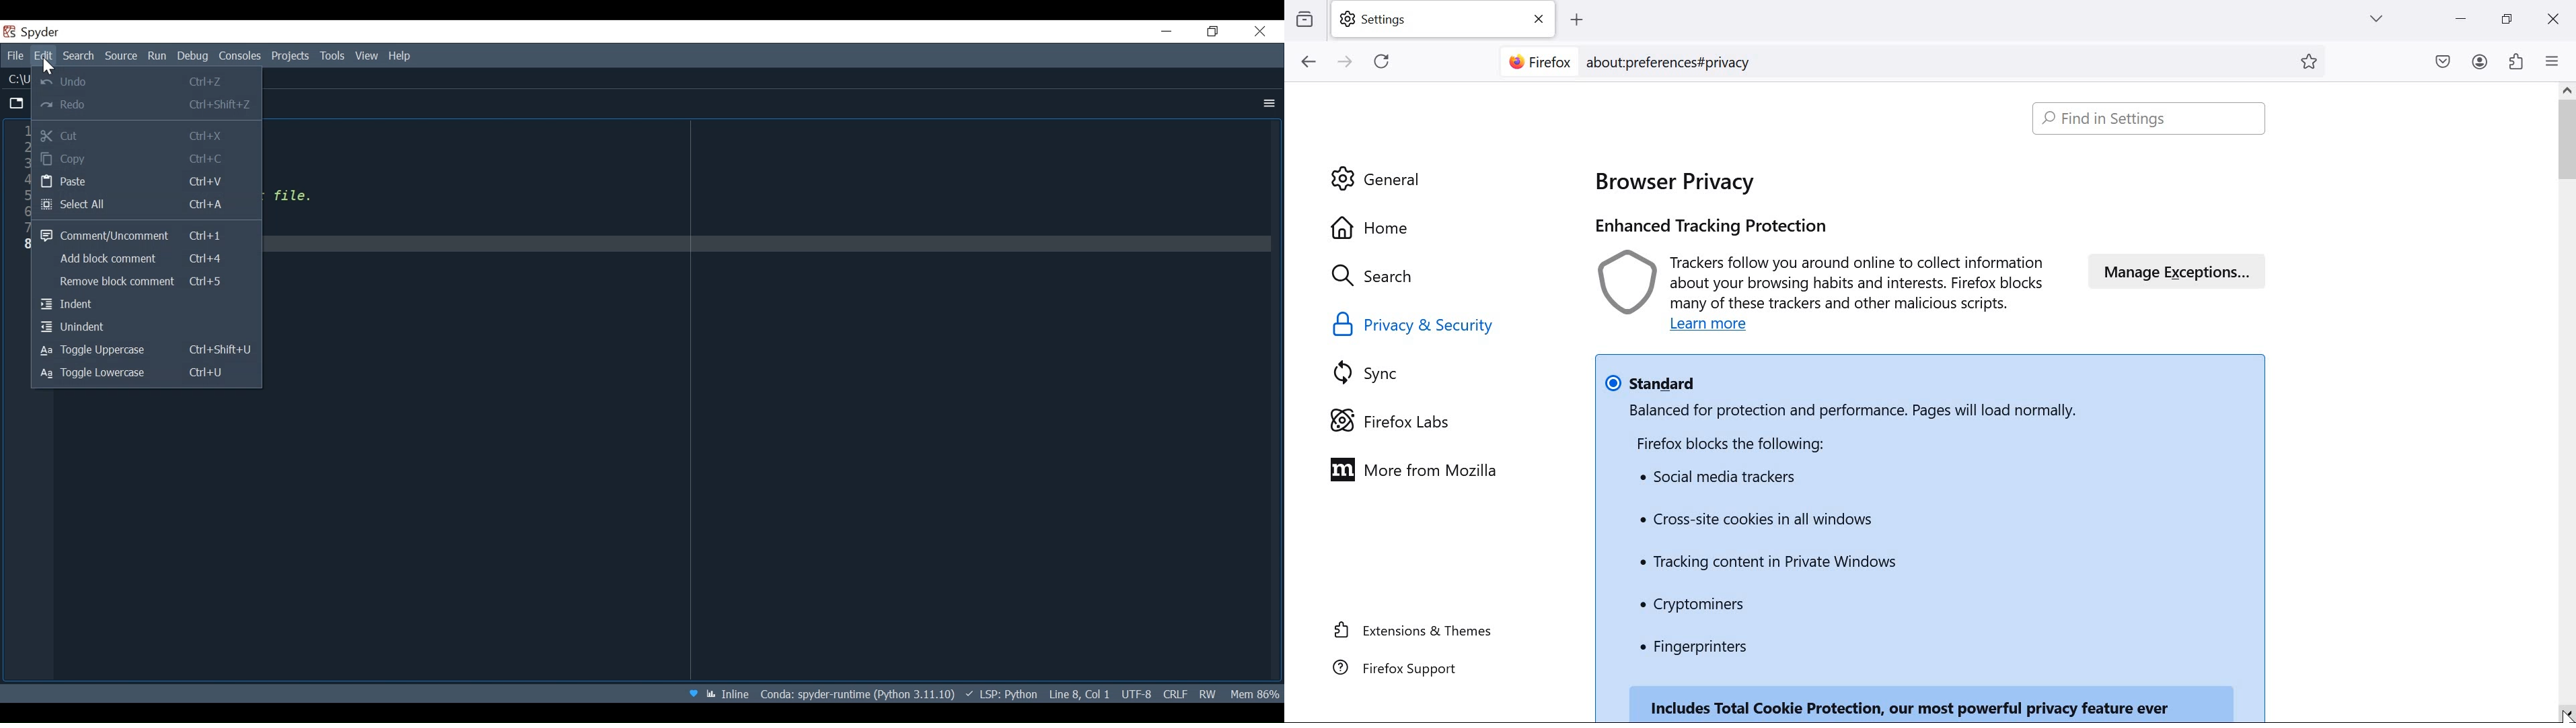 The width and height of the screenshot is (2576, 728). I want to click on Unindent, so click(146, 327).